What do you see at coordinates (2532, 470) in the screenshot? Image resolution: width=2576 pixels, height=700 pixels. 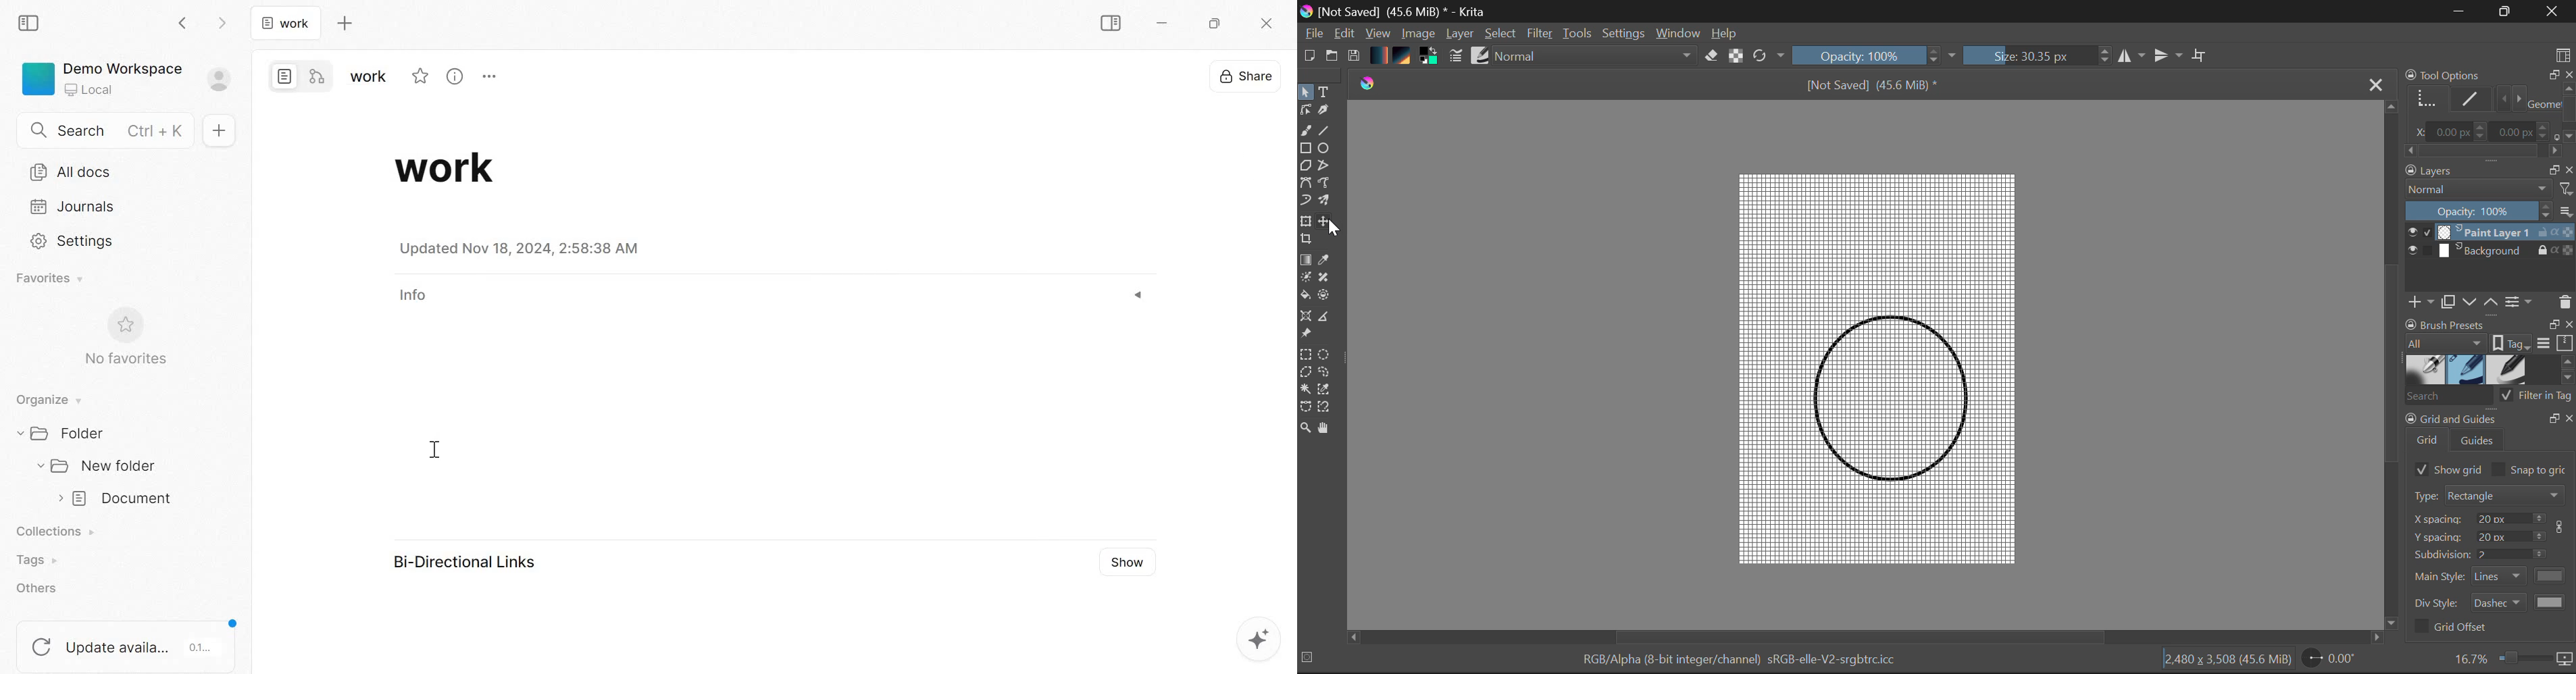 I see `Snap to grid` at bounding box center [2532, 470].